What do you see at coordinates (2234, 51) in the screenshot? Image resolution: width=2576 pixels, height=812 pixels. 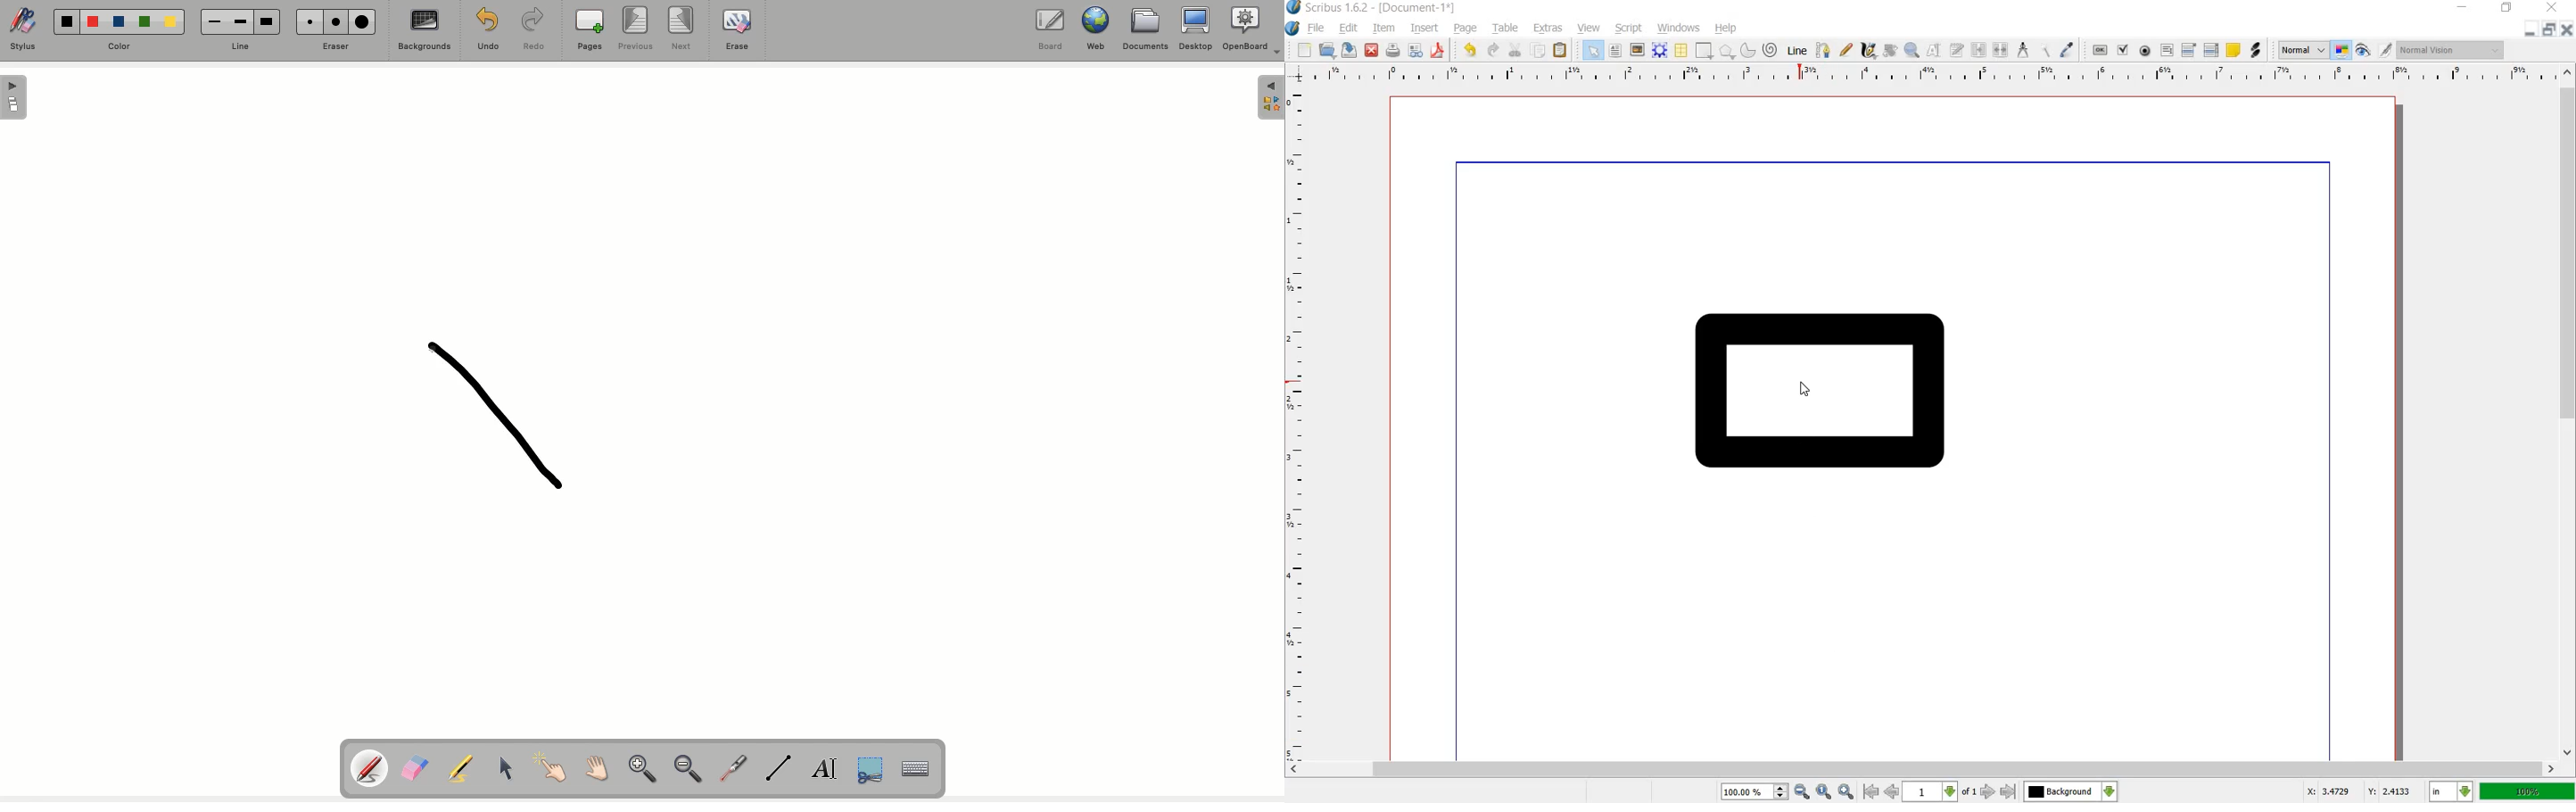 I see `text annotation` at bounding box center [2234, 51].